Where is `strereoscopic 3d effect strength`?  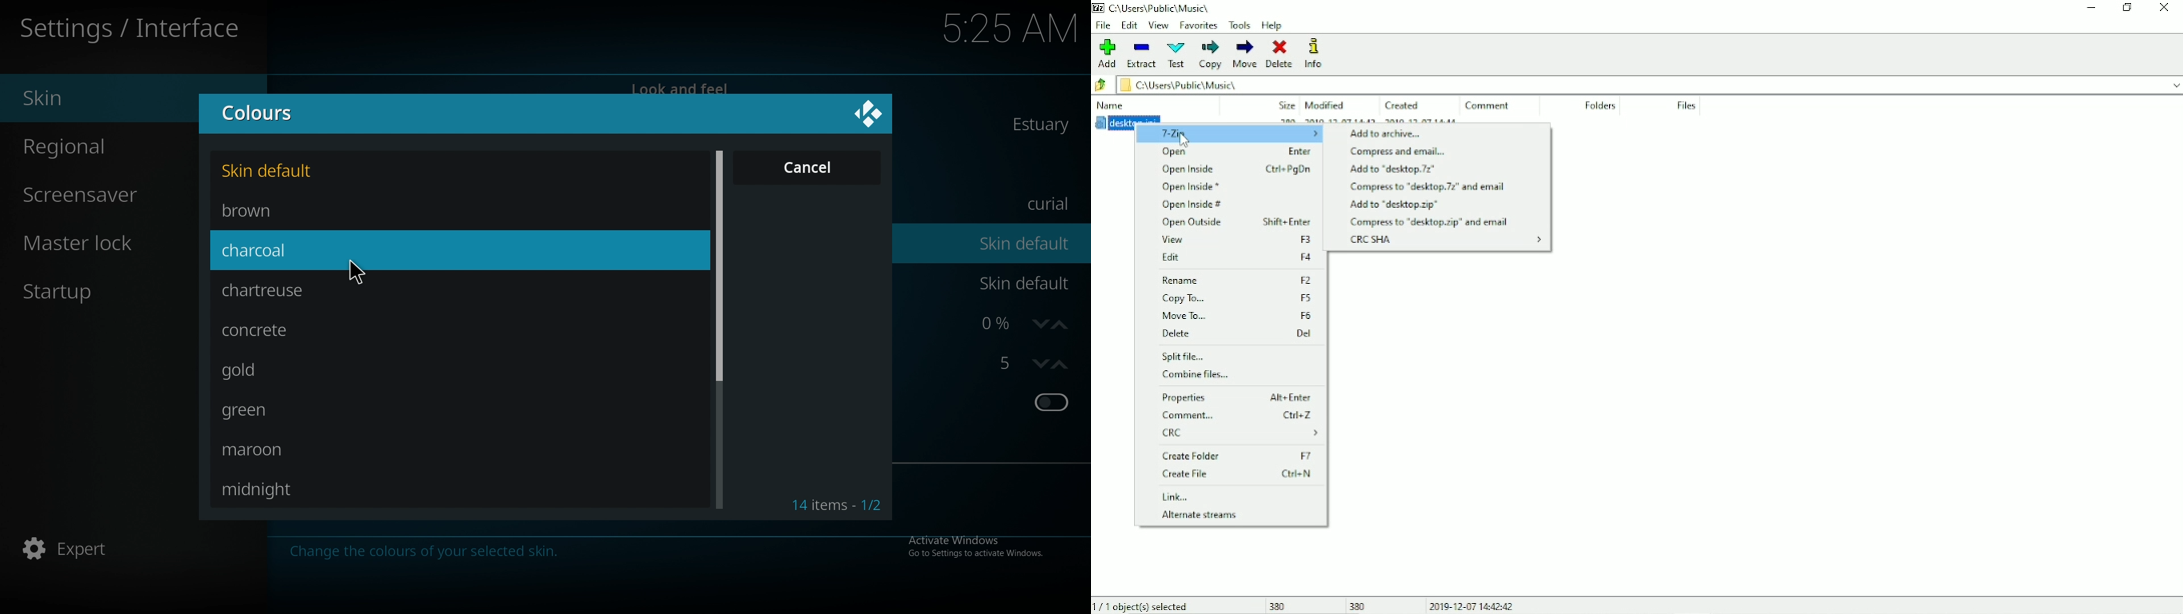
strereoscopic 3d effect strength is located at coordinates (1002, 366).